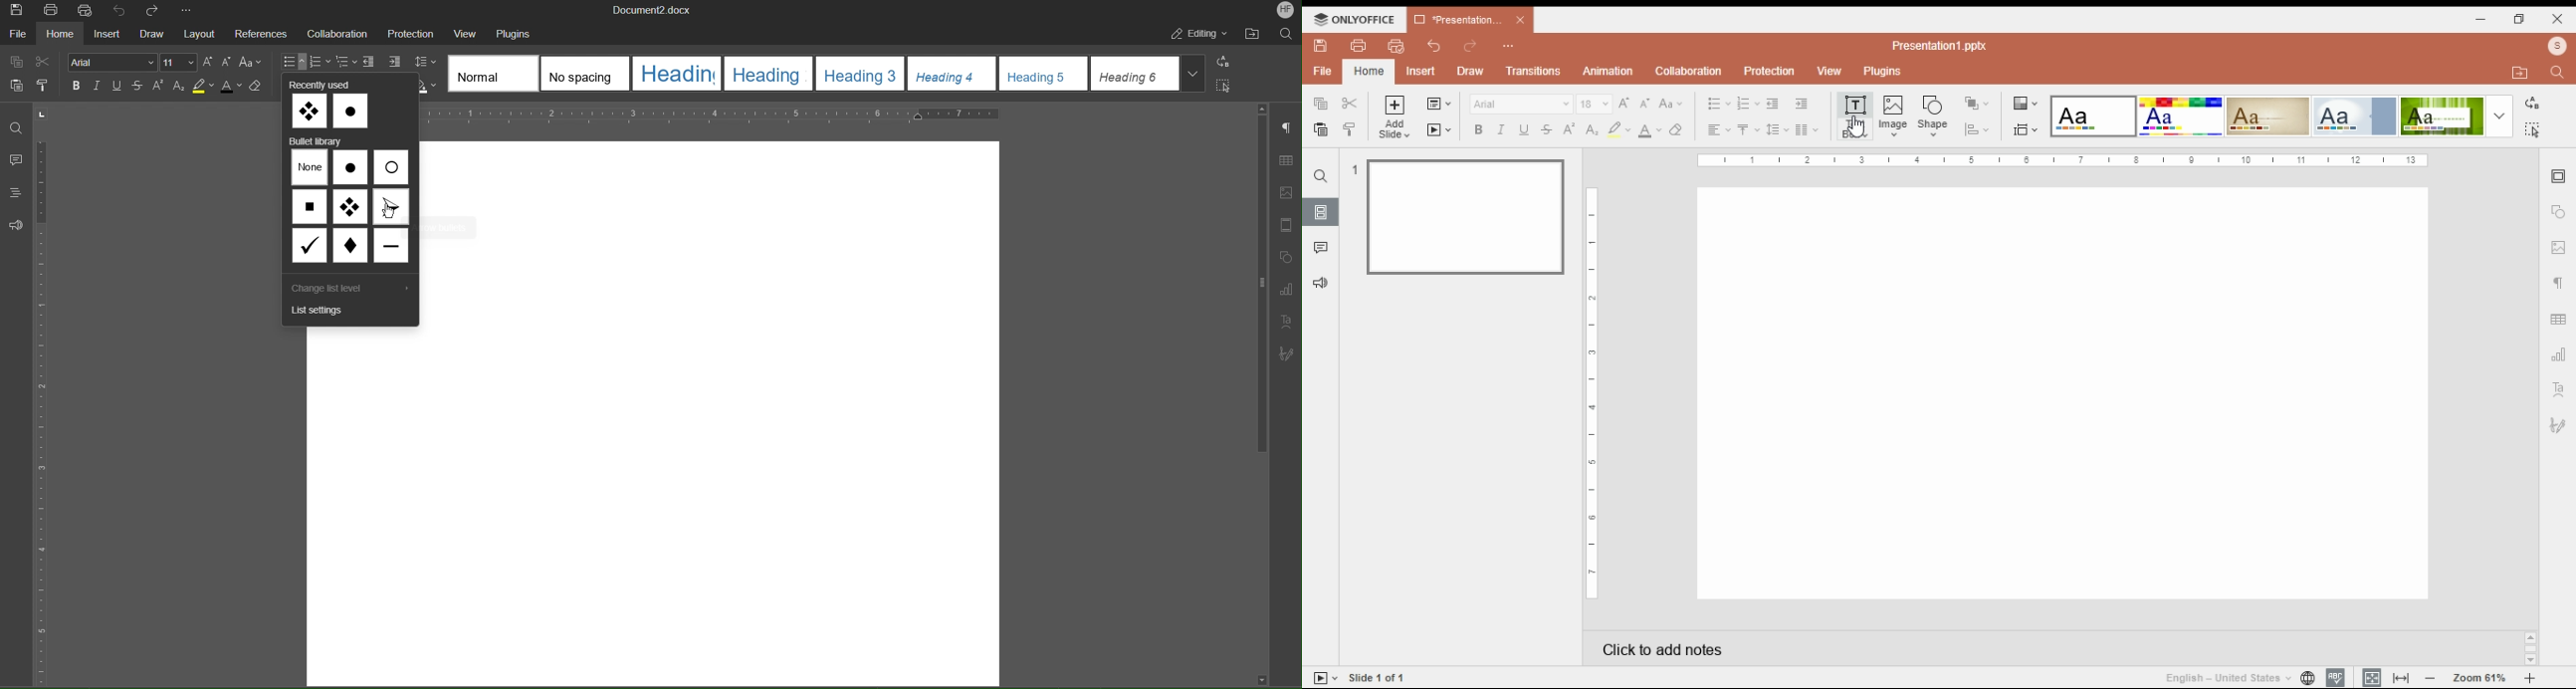 Image resolution: width=2576 pixels, height=700 pixels. What do you see at coordinates (2336, 678) in the screenshot?
I see `spell check` at bounding box center [2336, 678].